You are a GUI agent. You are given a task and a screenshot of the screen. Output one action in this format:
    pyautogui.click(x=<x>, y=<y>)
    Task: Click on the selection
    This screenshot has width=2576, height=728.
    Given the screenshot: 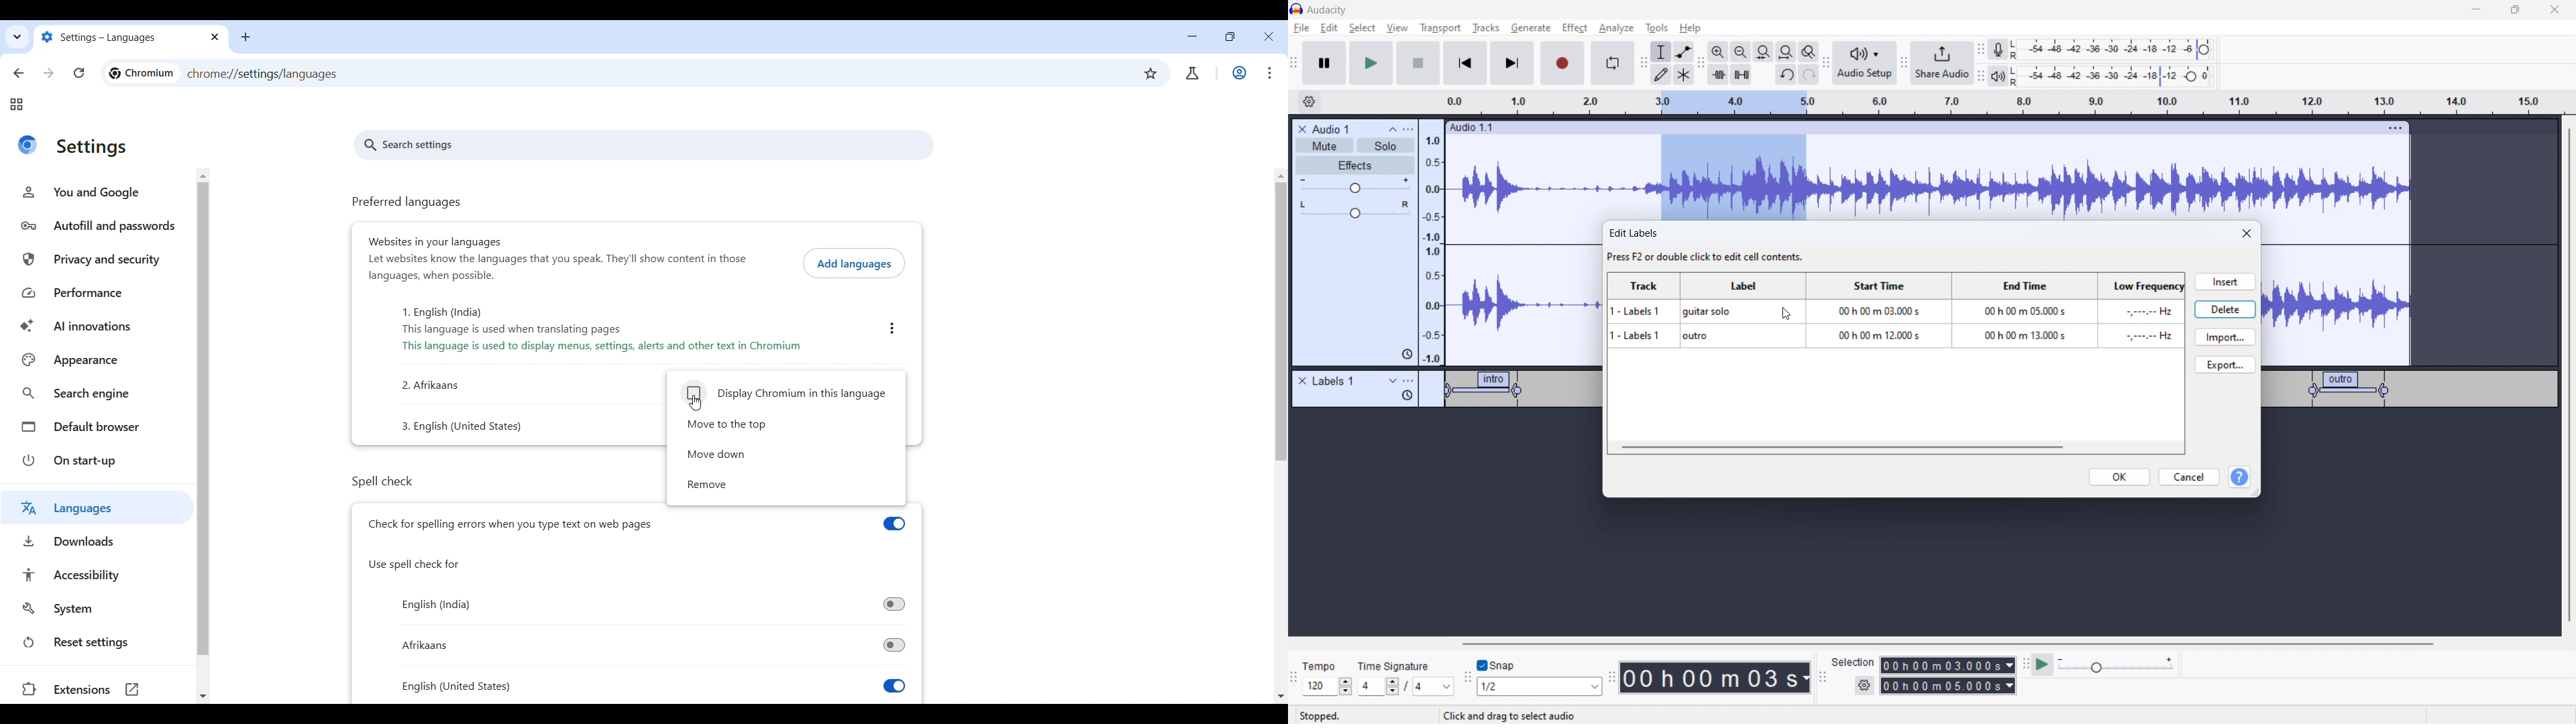 What is the action you would take?
    pyautogui.click(x=1853, y=662)
    